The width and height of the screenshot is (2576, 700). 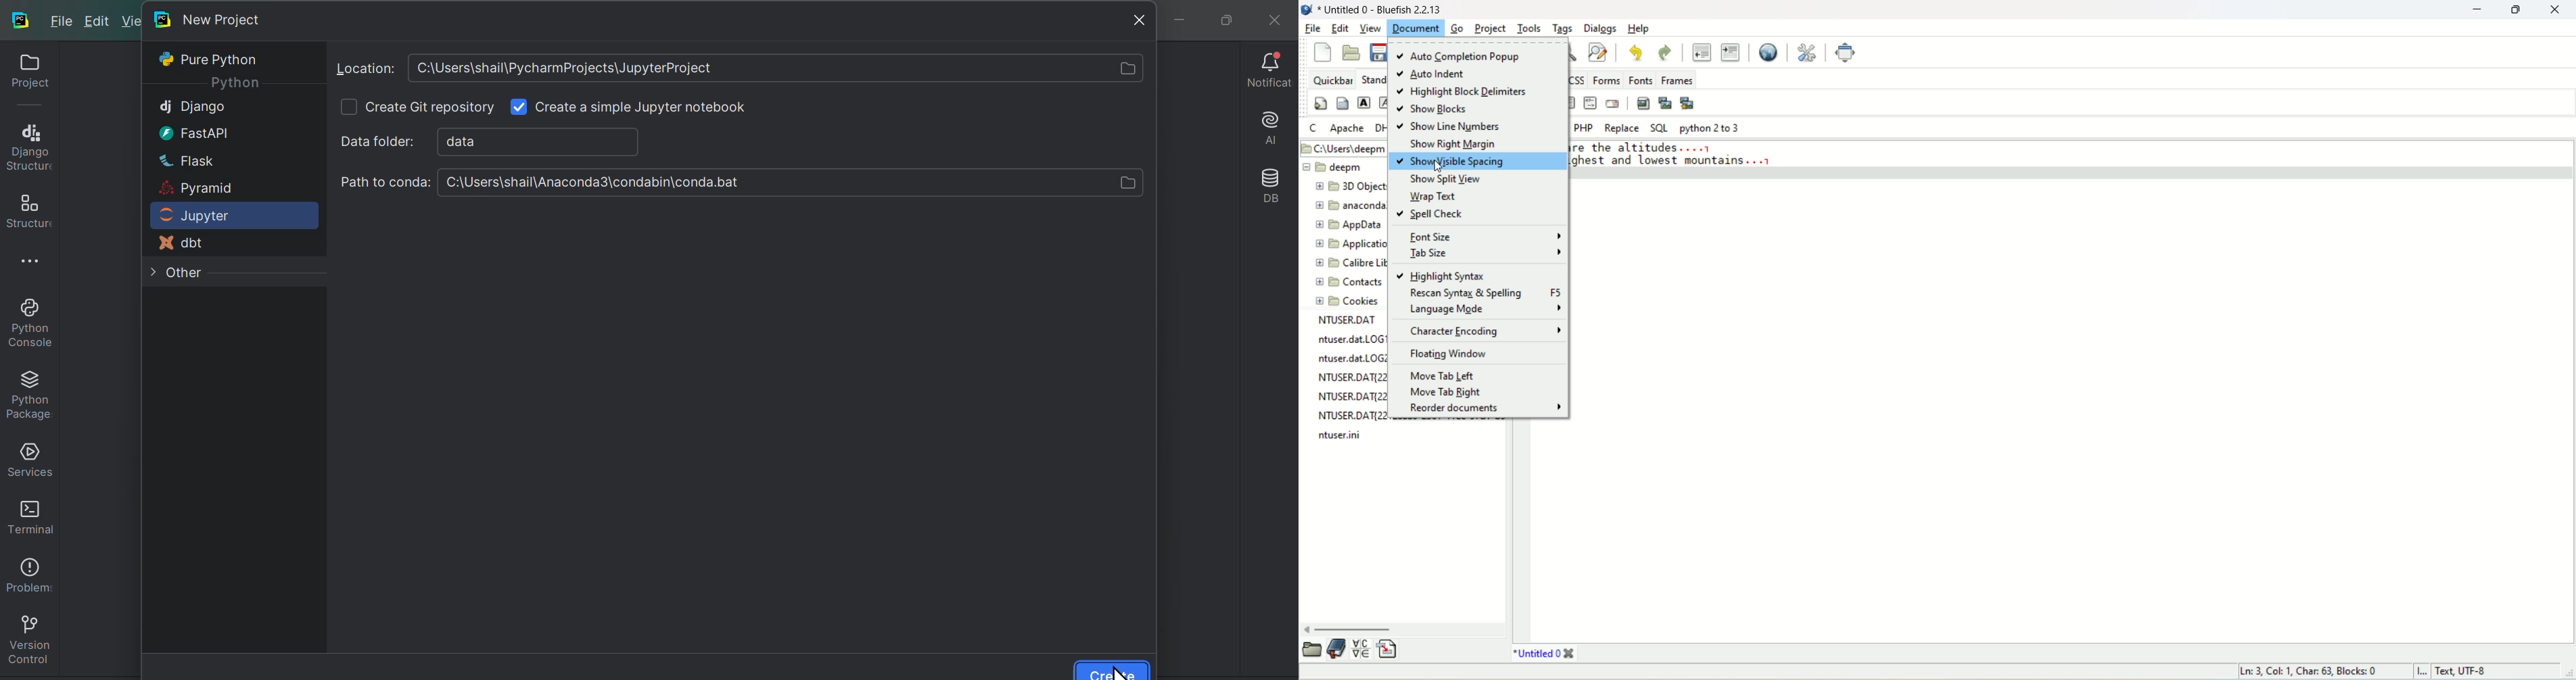 What do you see at coordinates (1351, 226) in the screenshot?
I see `appdata` at bounding box center [1351, 226].